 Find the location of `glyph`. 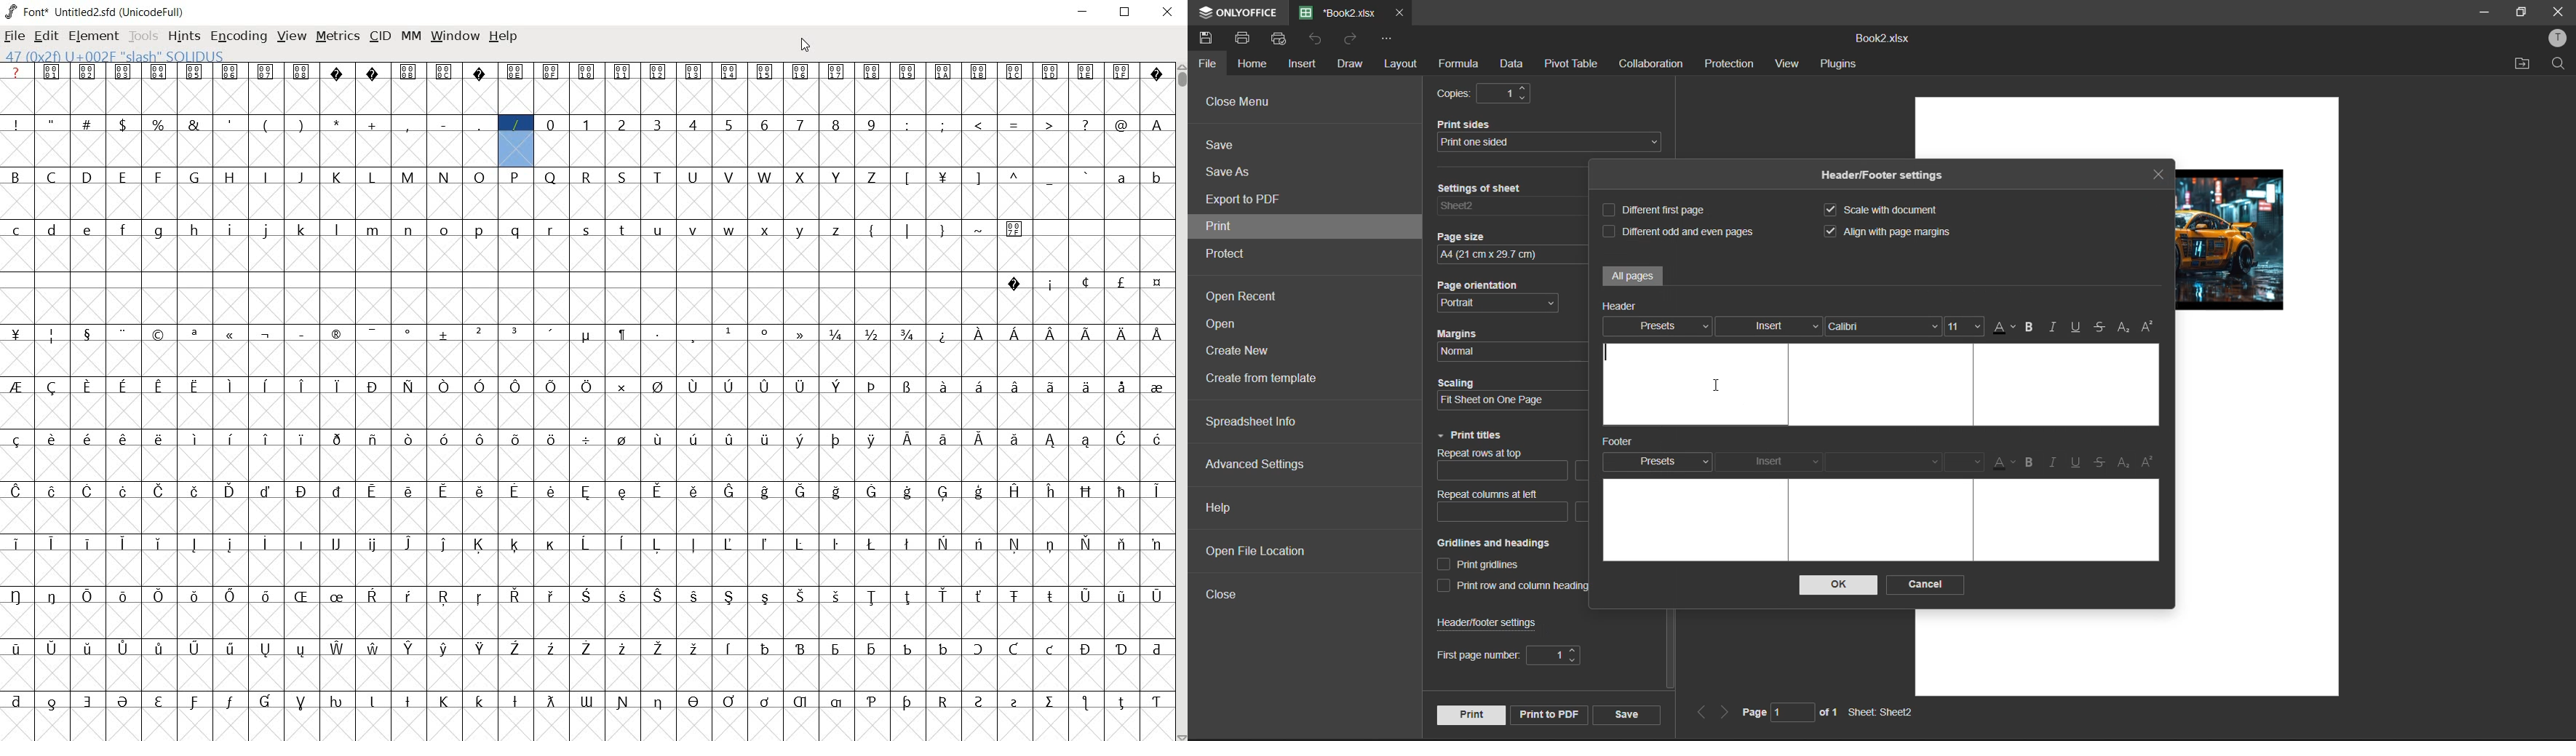

glyph is located at coordinates (835, 650).